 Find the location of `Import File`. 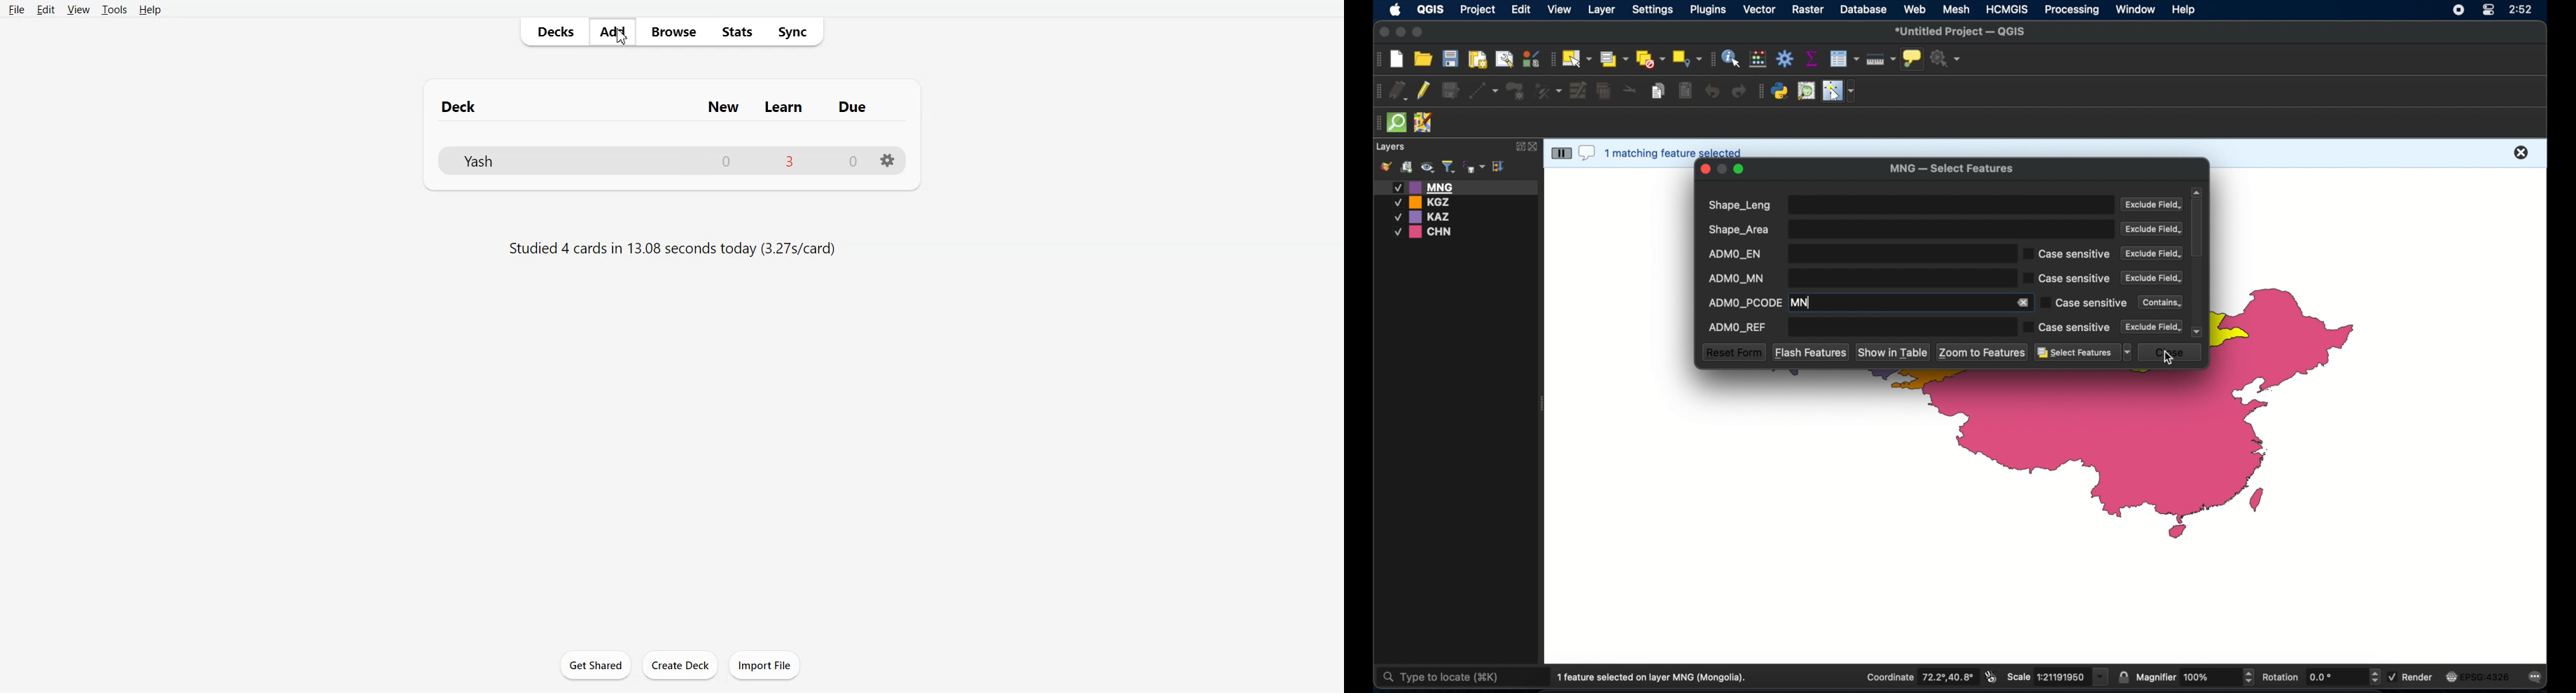

Import File is located at coordinates (764, 666).